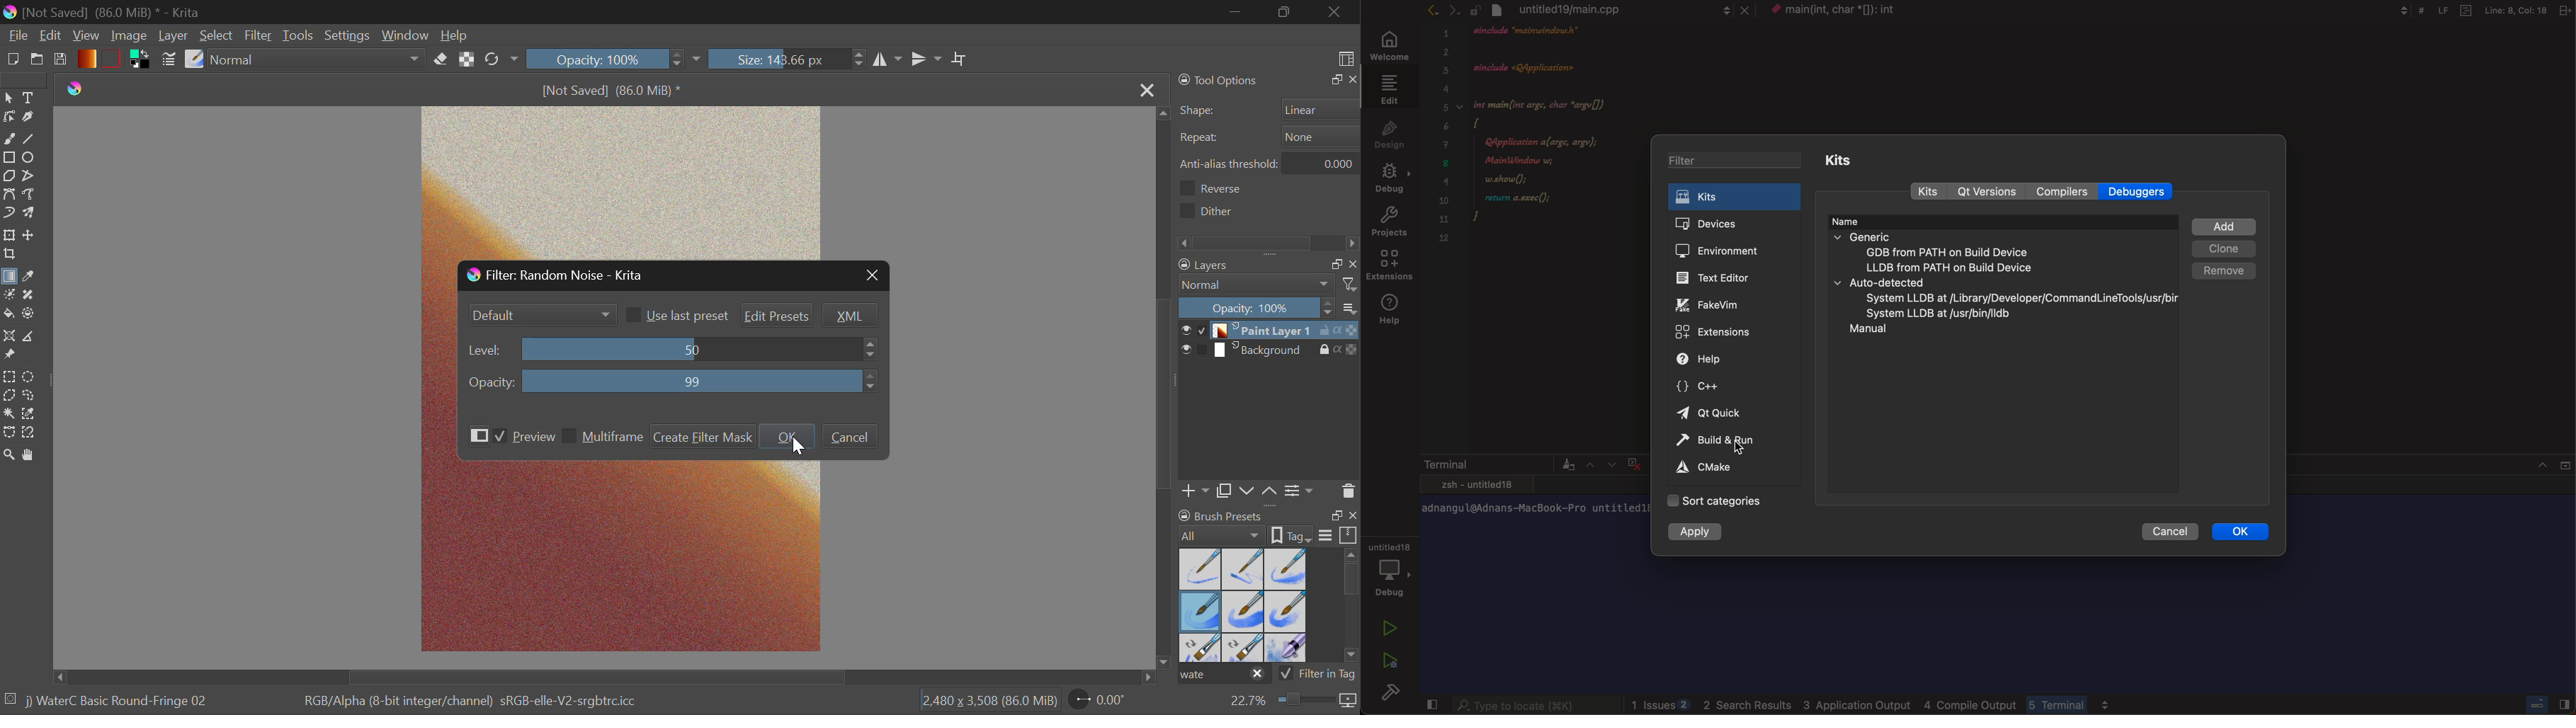  I want to click on dither, so click(1212, 210).